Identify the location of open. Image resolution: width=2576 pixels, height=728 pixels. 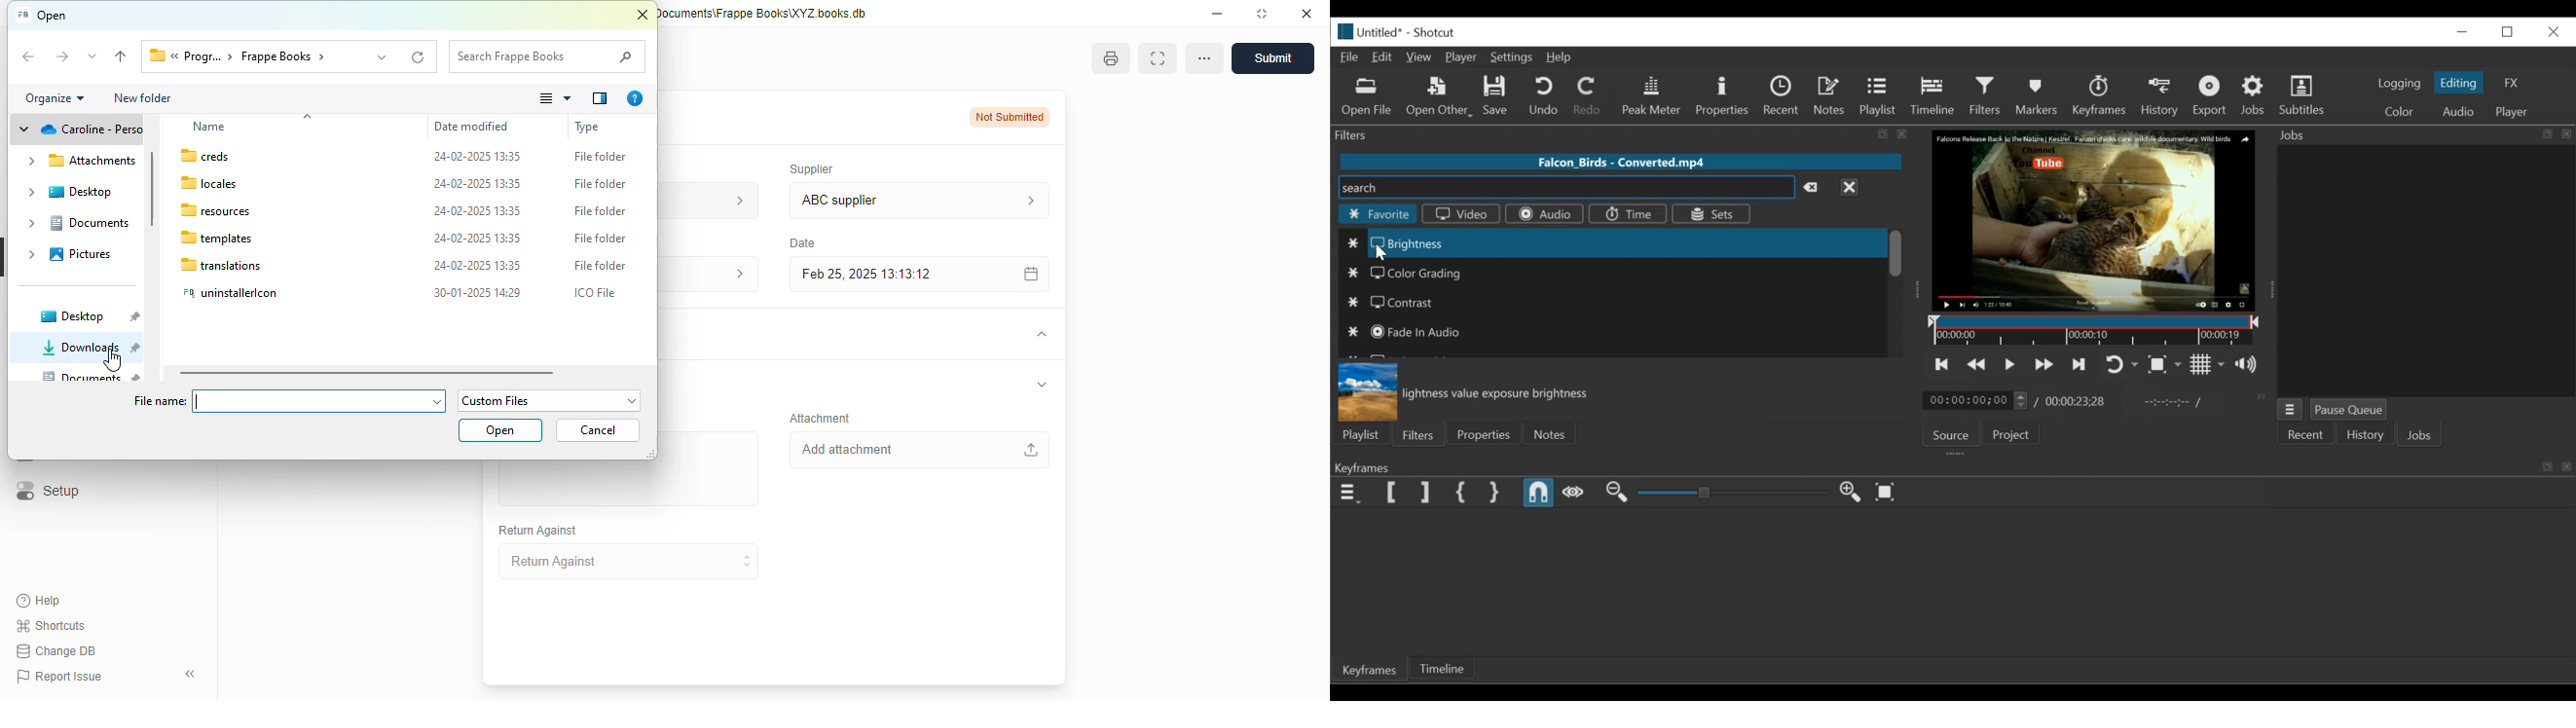
(501, 430).